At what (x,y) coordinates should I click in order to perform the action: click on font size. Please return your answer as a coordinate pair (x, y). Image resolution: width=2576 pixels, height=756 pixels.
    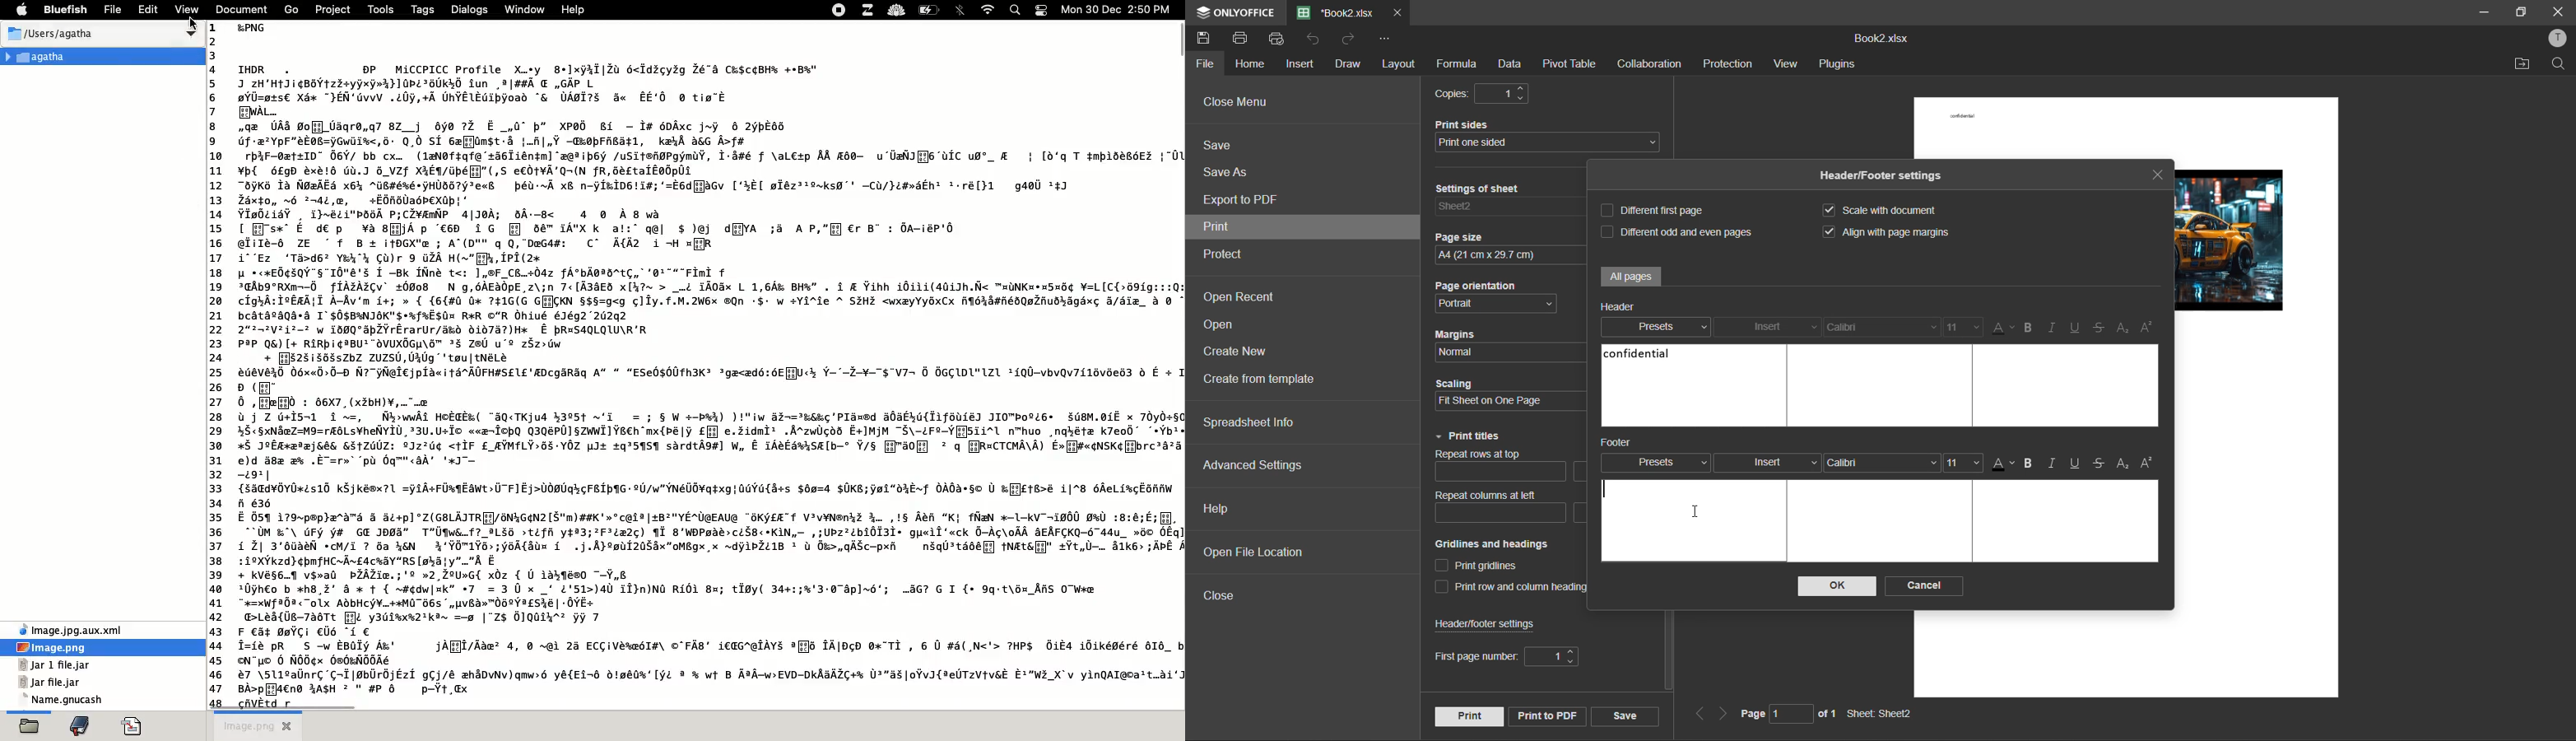
    Looking at the image, I should click on (1965, 327).